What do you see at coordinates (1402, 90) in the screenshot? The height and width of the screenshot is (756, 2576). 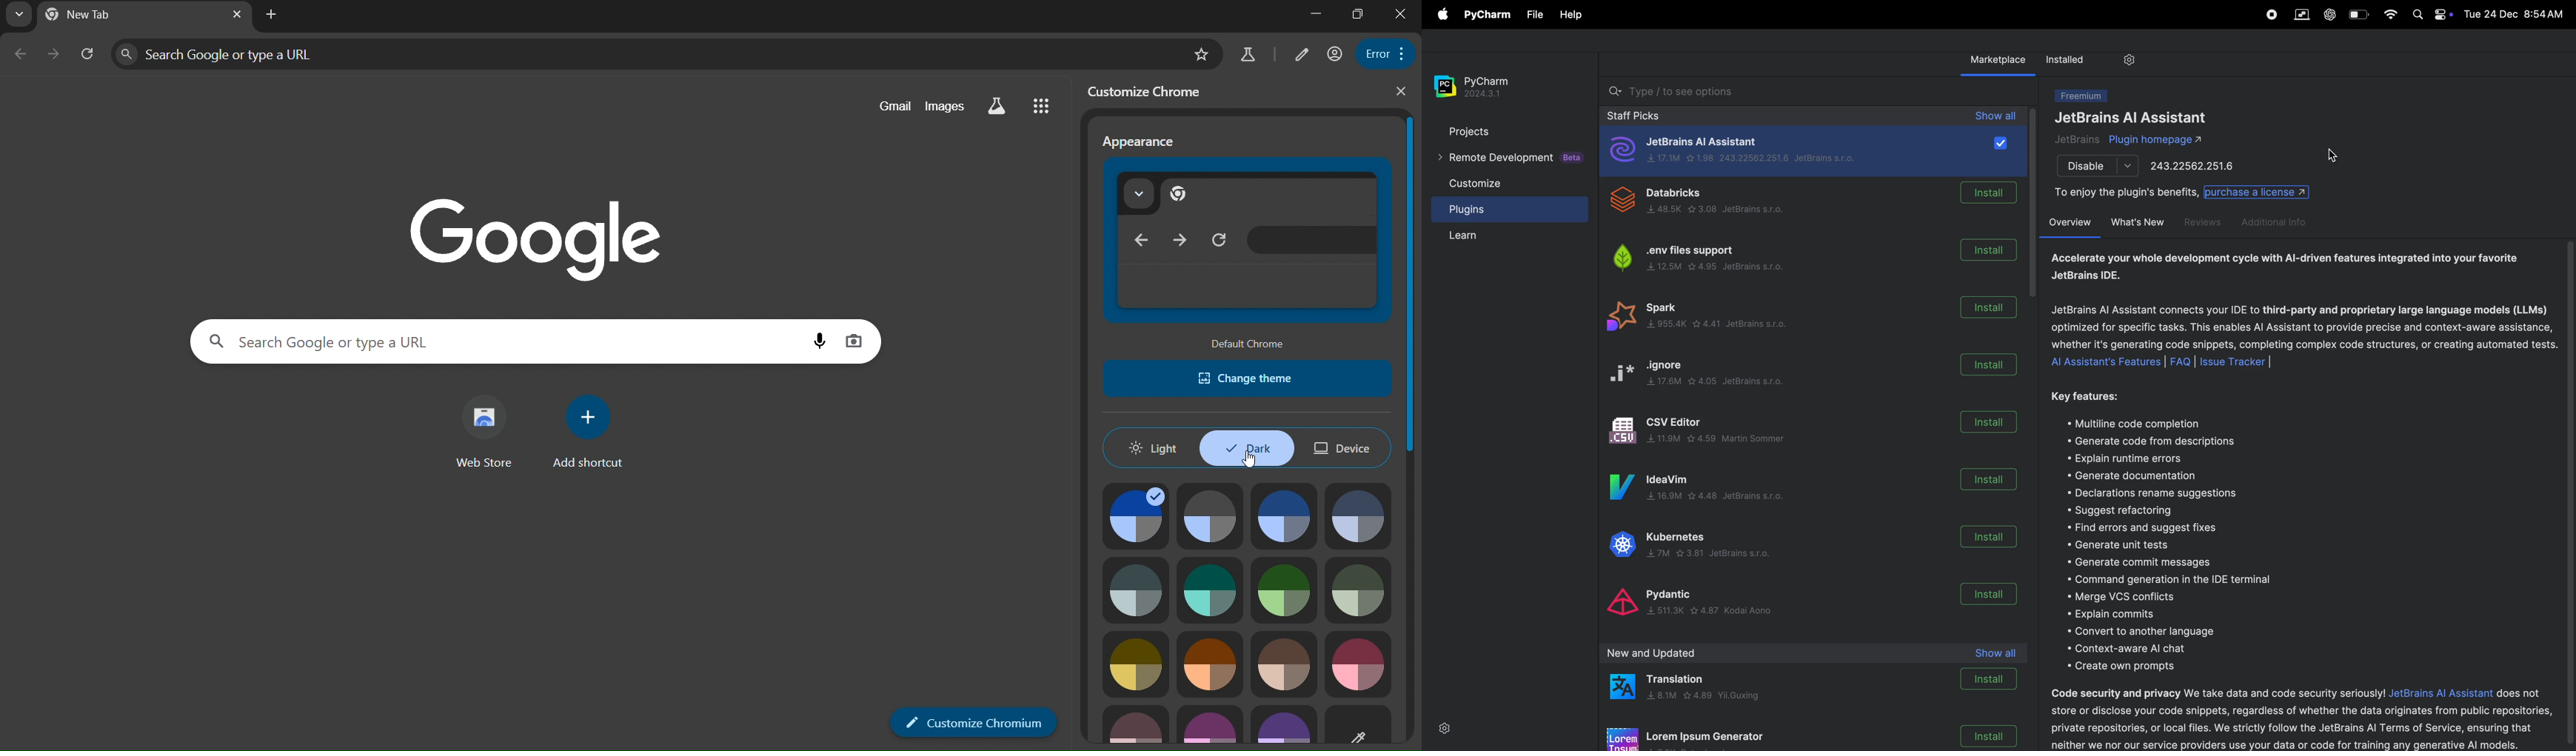 I see `close` at bounding box center [1402, 90].